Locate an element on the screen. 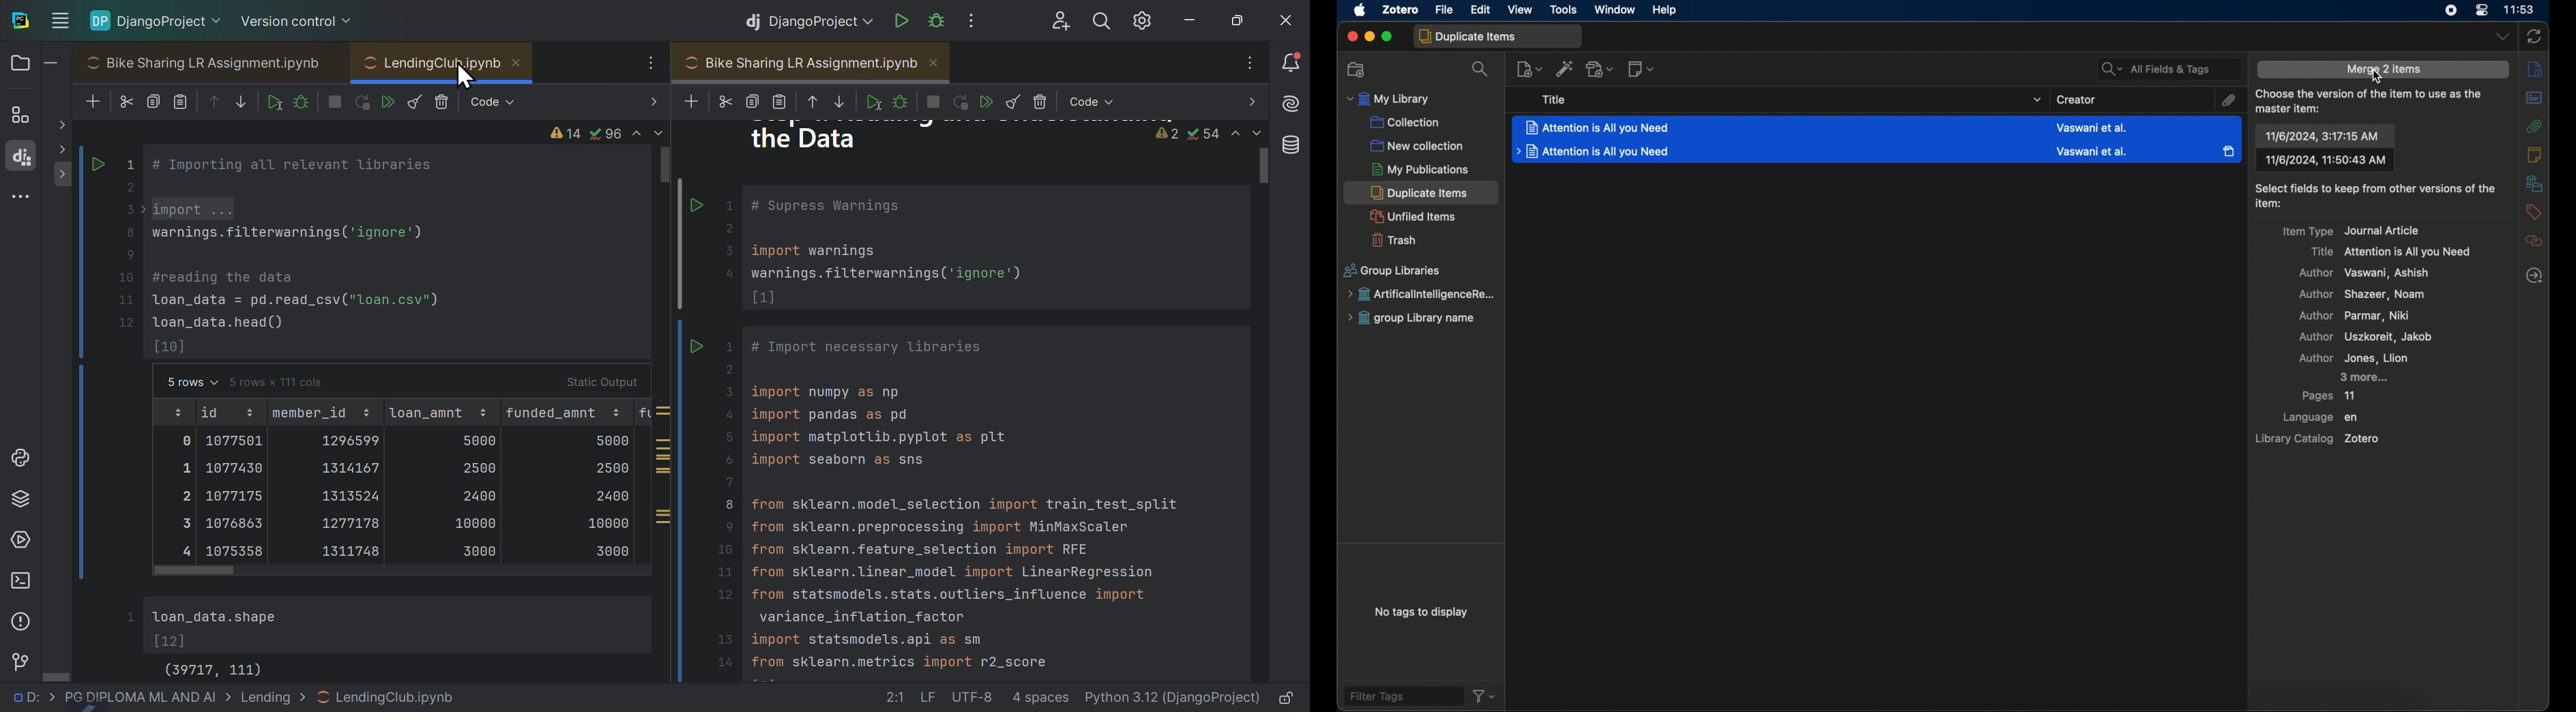 The width and height of the screenshot is (2576, 728). library catalog zotero is located at coordinates (2316, 439).